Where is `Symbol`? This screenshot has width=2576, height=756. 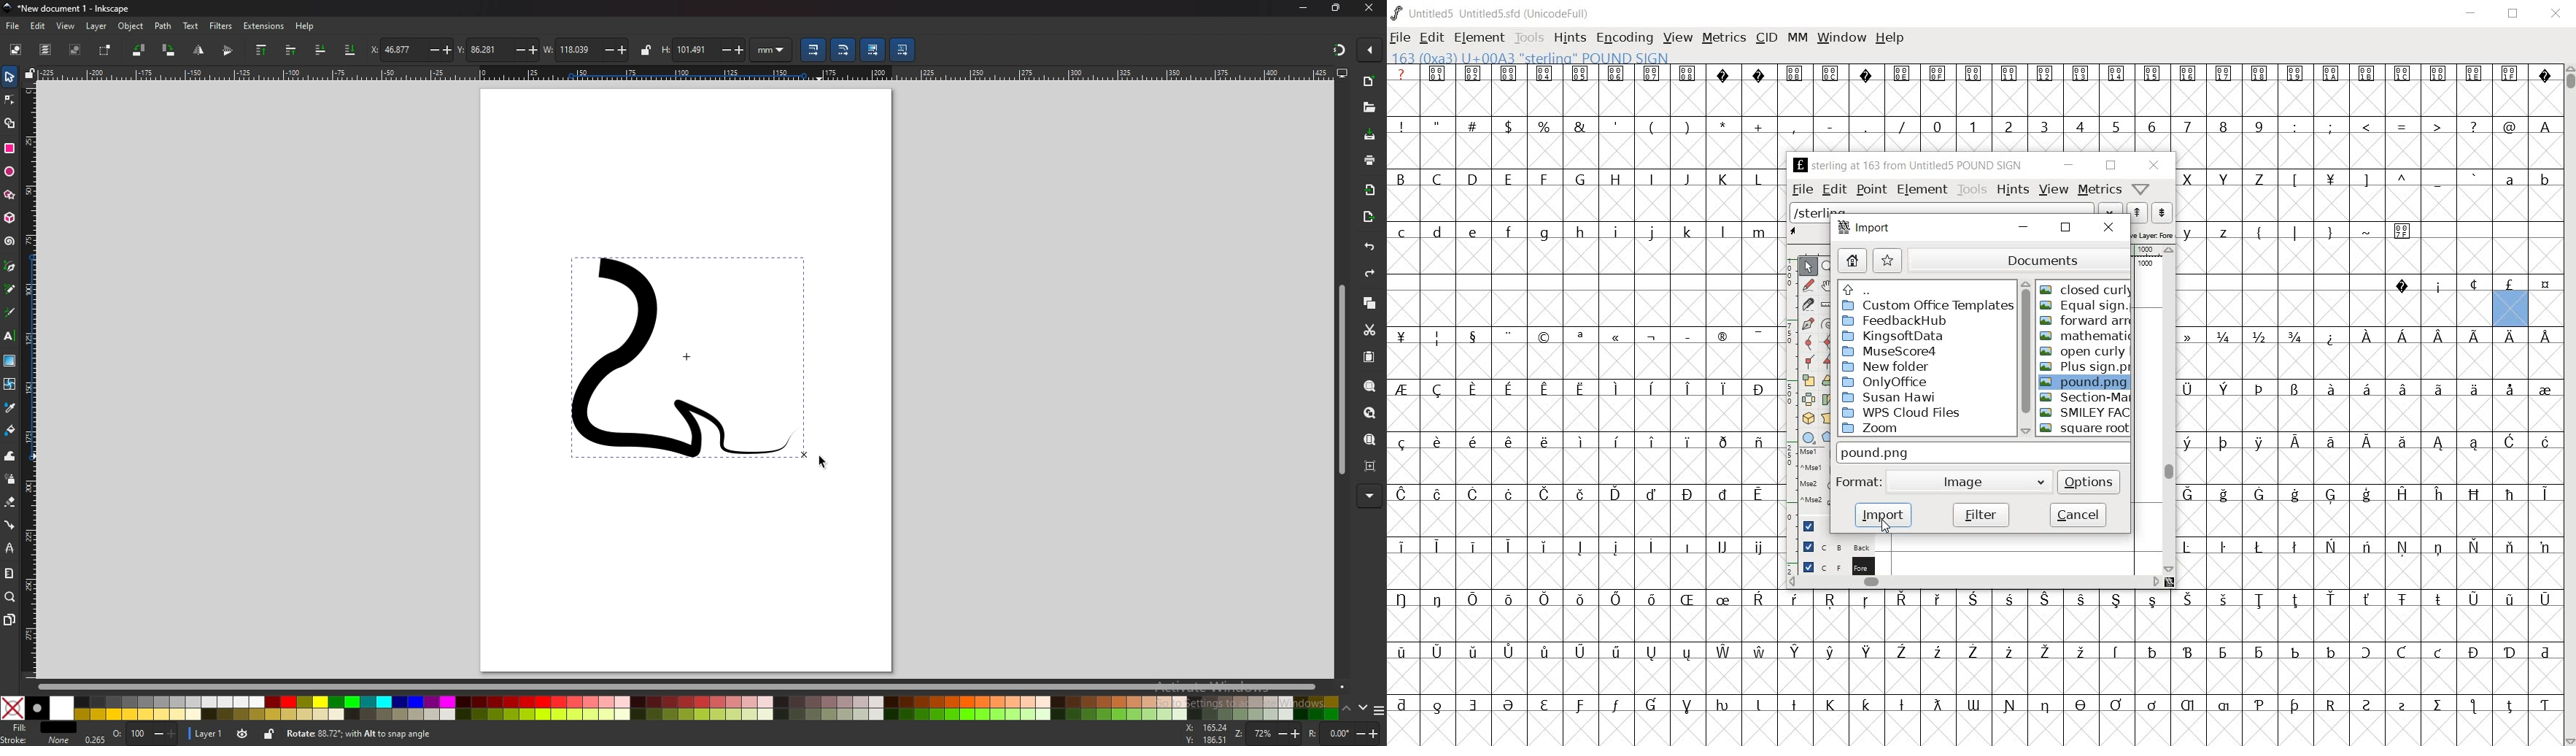
Symbol is located at coordinates (2475, 546).